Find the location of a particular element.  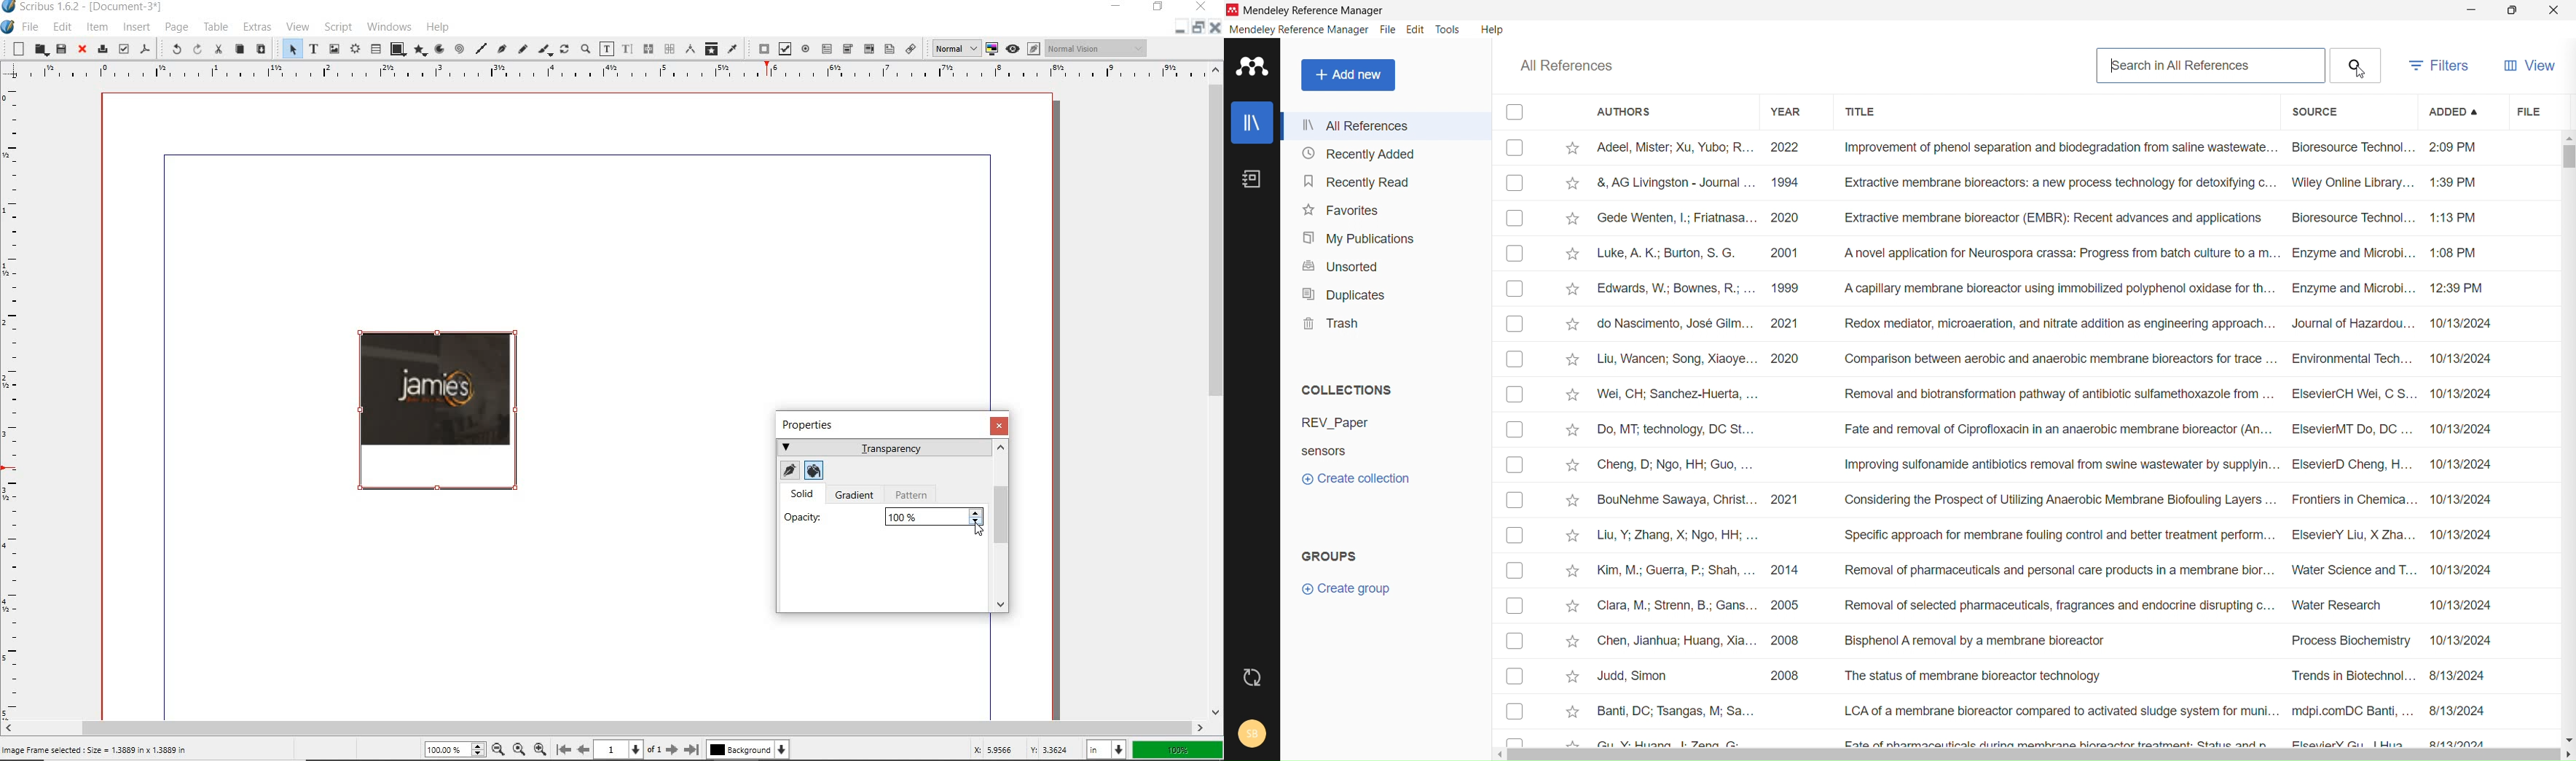

Search is located at coordinates (2353, 65).